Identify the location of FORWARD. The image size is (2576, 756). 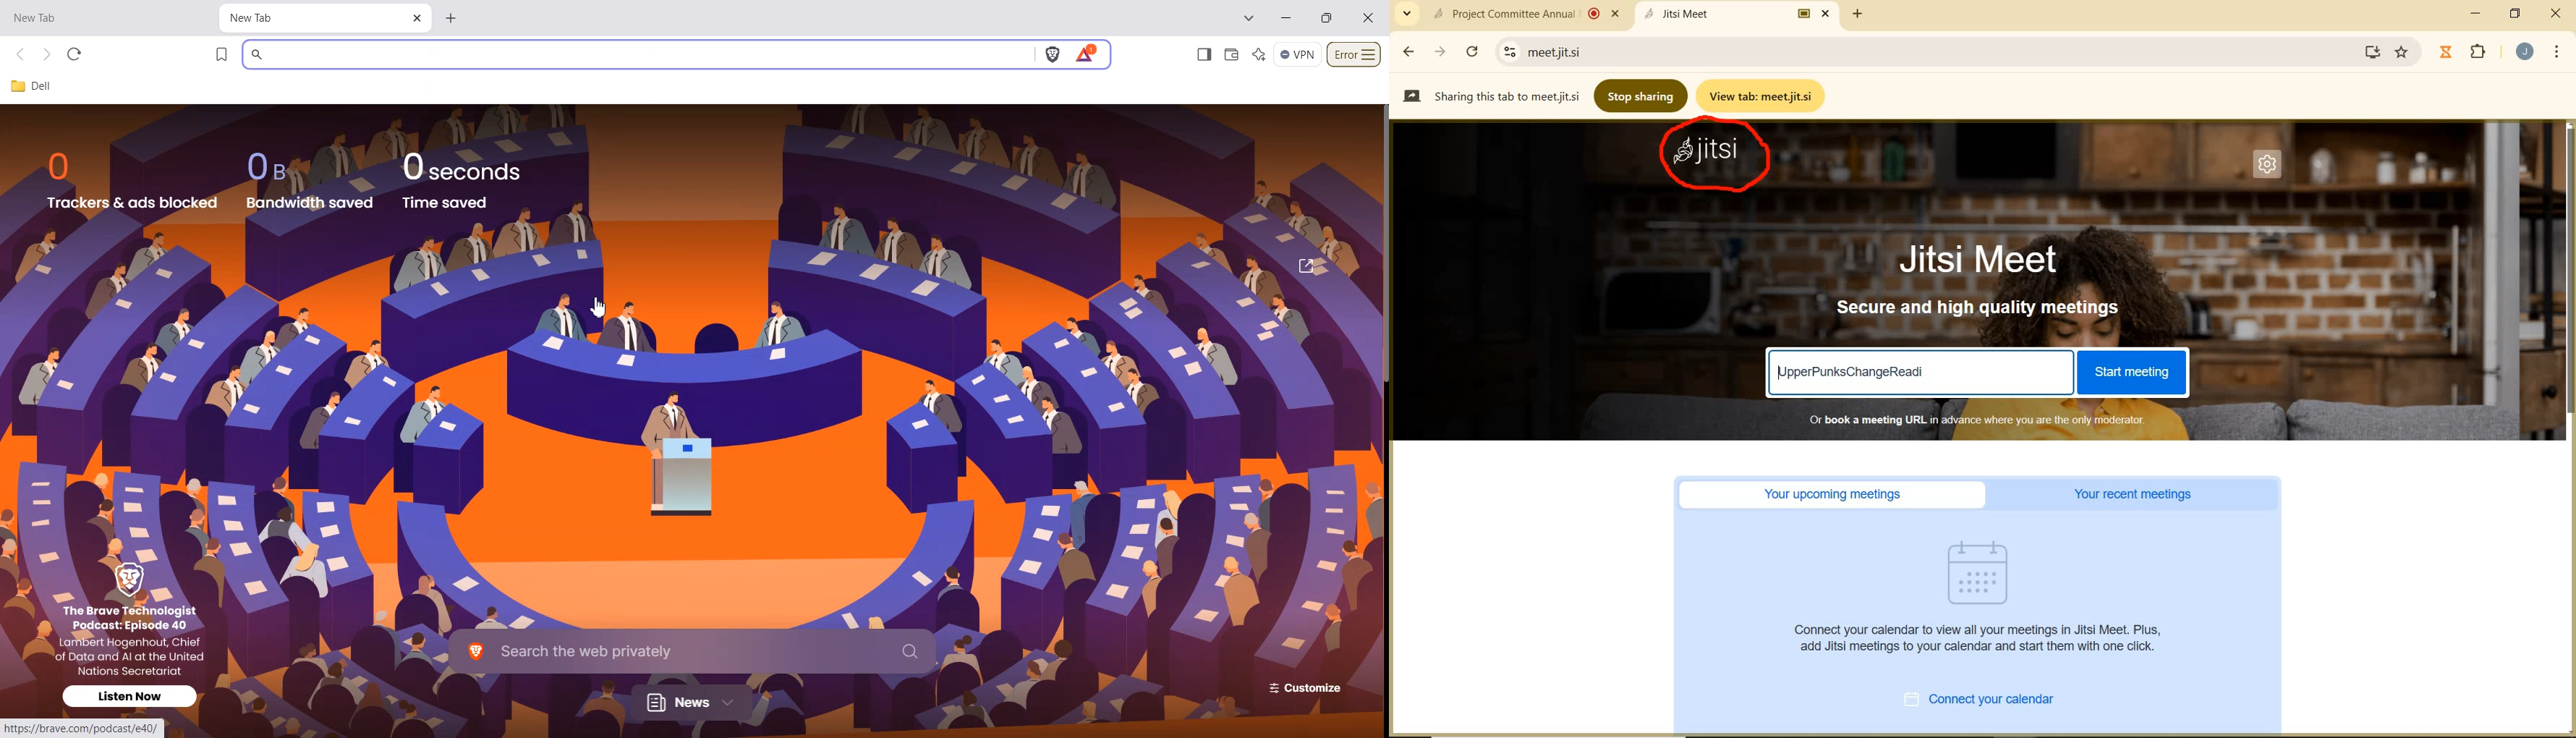
(1442, 52).